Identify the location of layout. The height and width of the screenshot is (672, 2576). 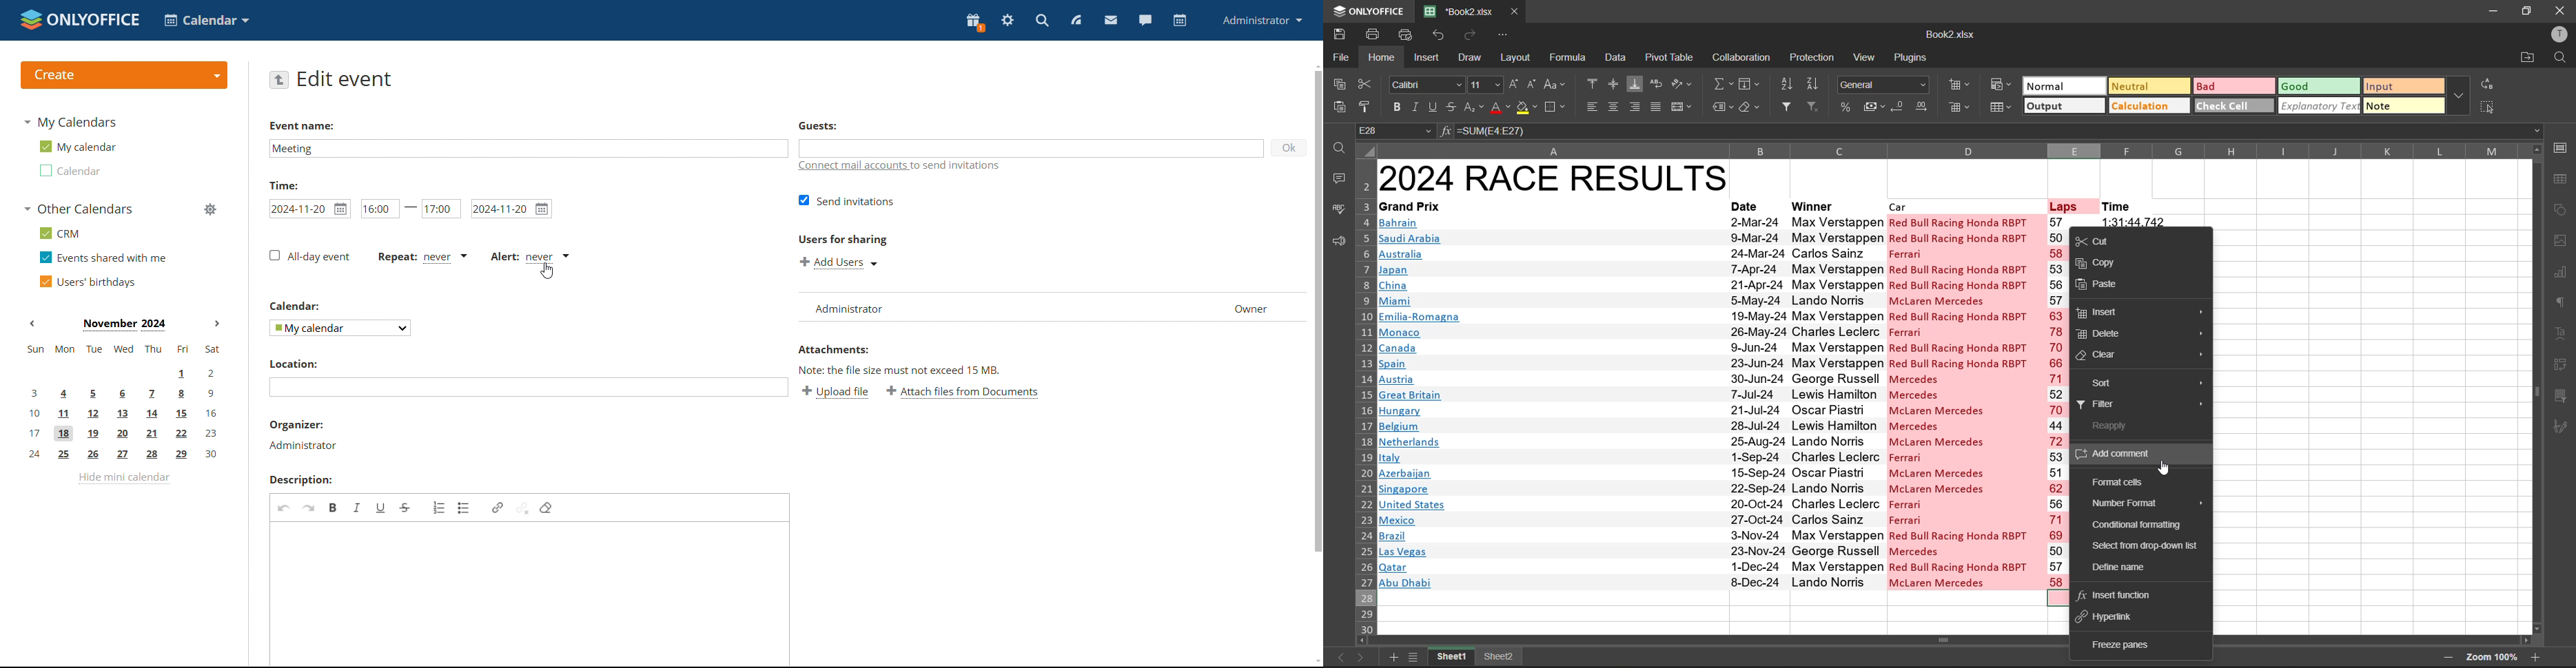
(1518, 59).